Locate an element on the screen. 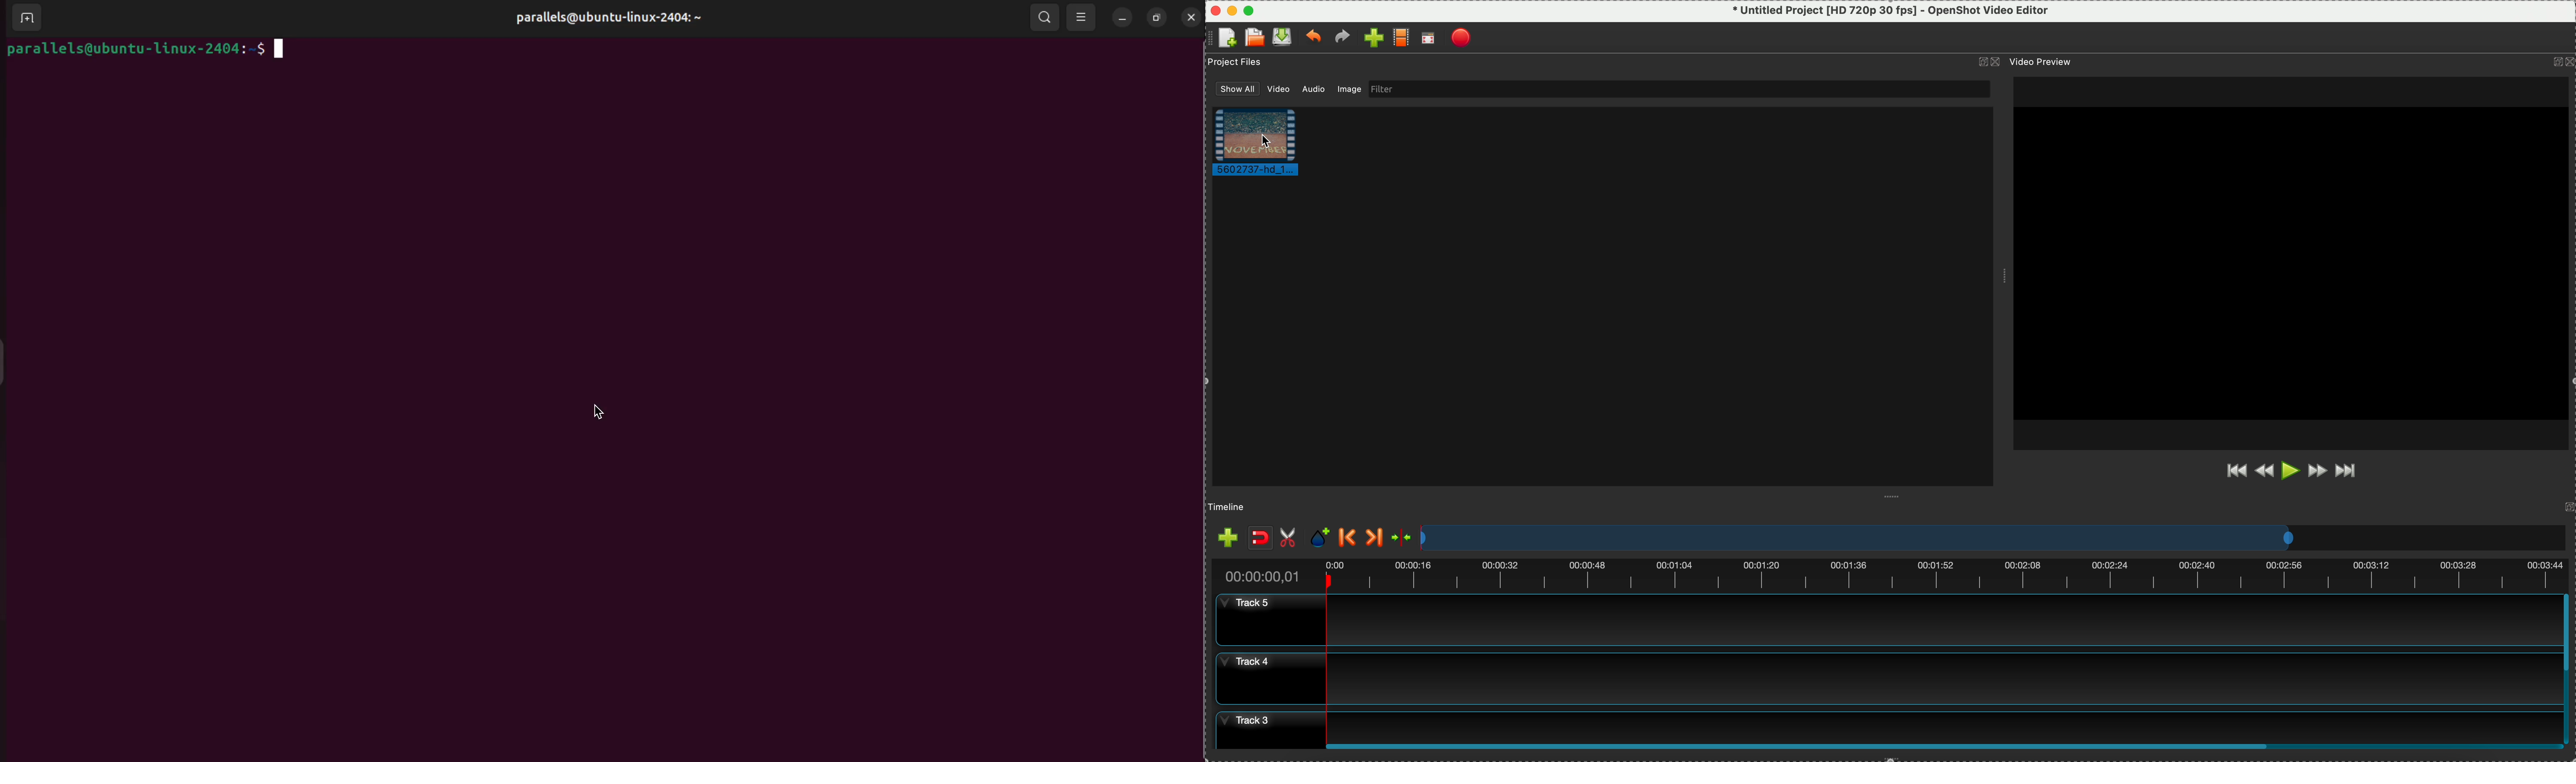 This screenshot has height=784, width=2576. import files is located at coordinates (1225, 535).